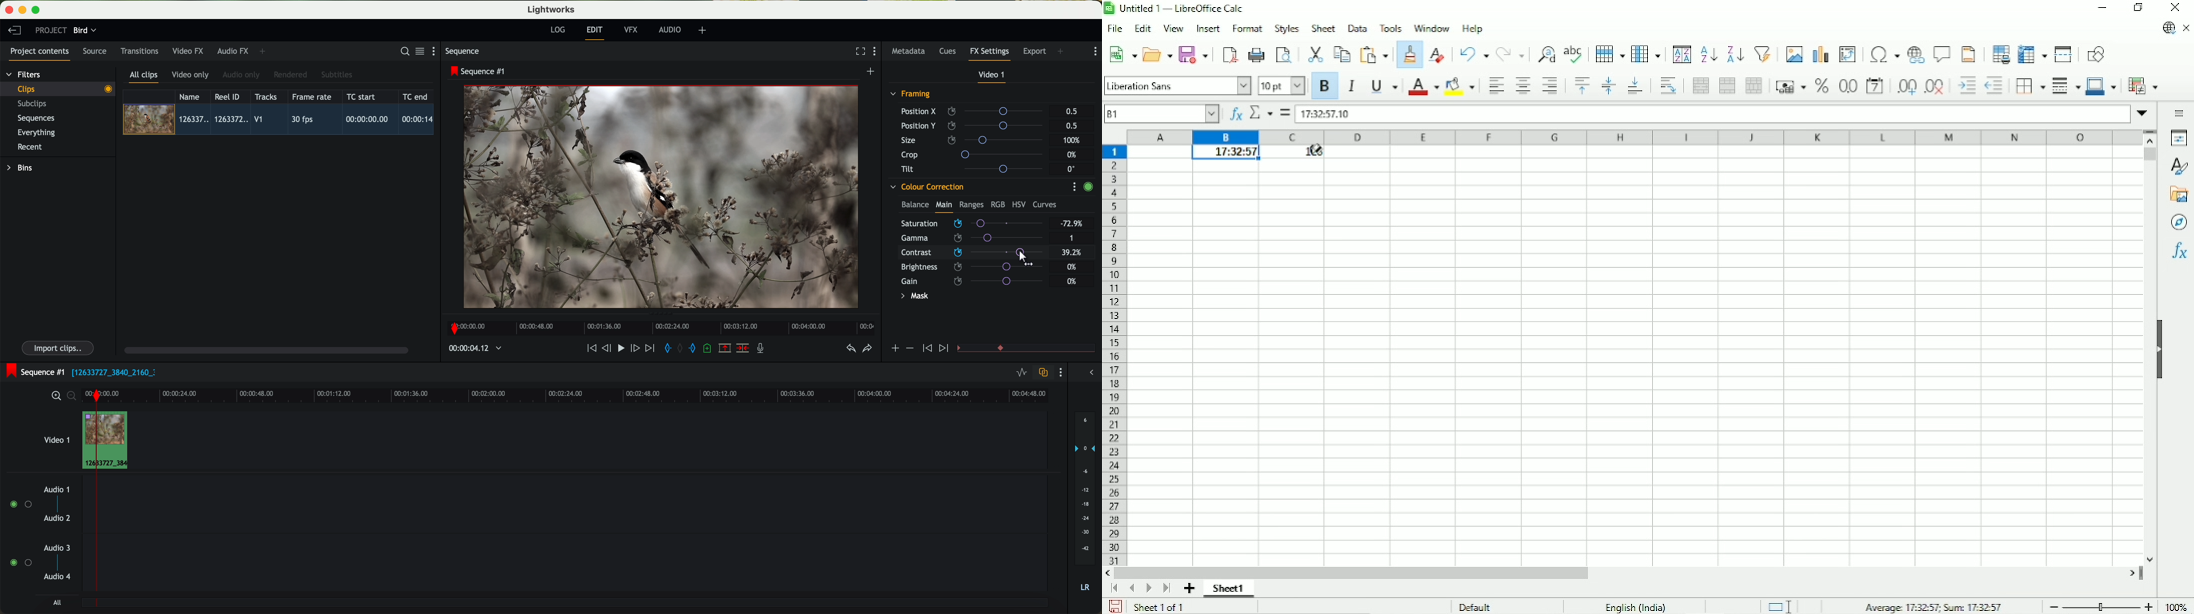  What do you see at coordinates (1115, 606) in the screenshot?
I see `Save` at bounding box center [1115, 606].